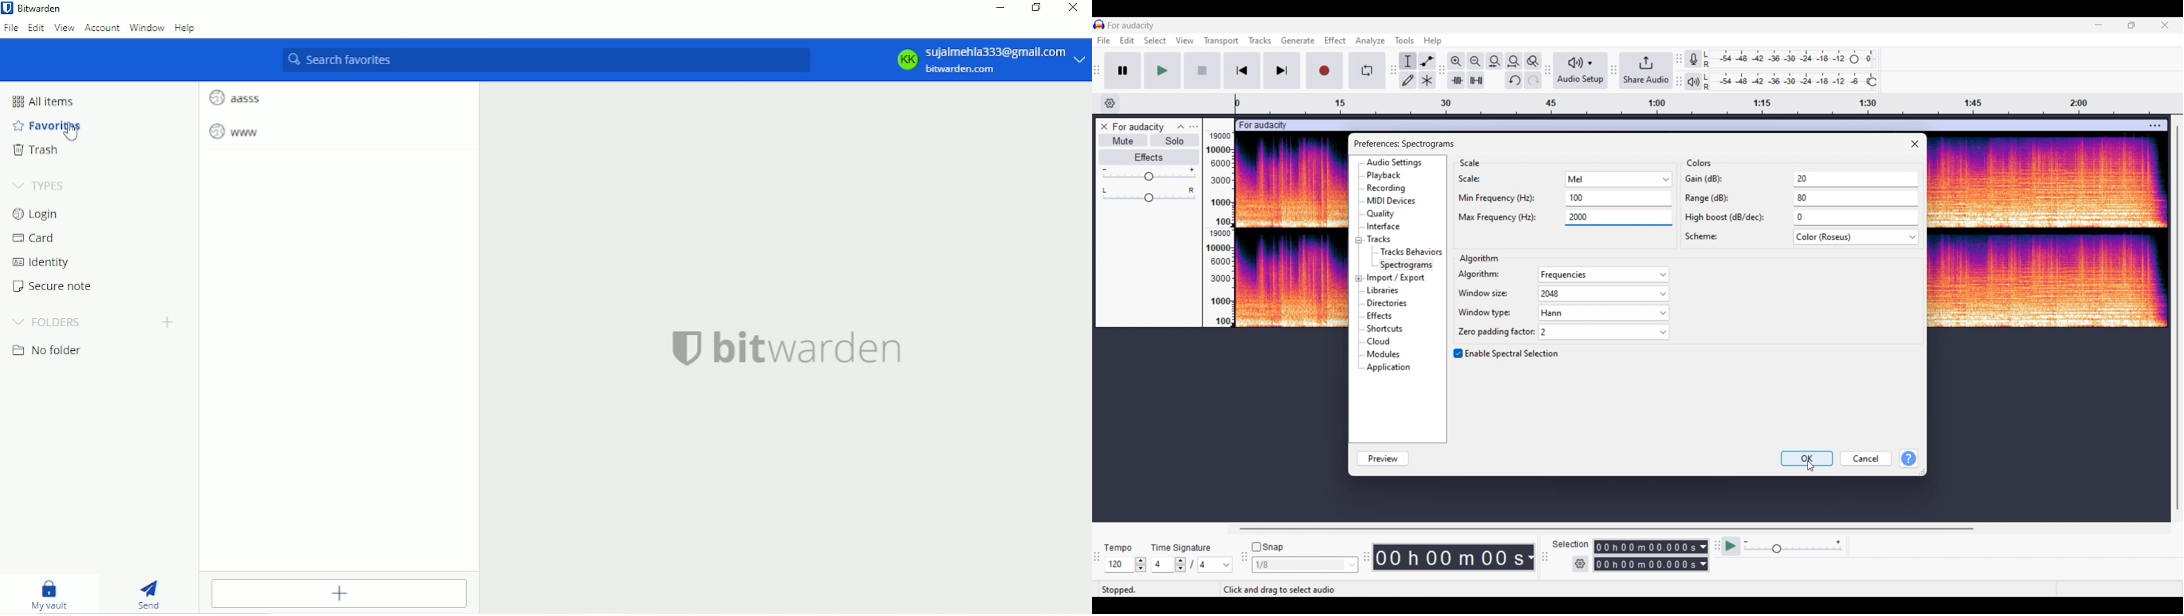  I want to click on Account, so click(987, 58).